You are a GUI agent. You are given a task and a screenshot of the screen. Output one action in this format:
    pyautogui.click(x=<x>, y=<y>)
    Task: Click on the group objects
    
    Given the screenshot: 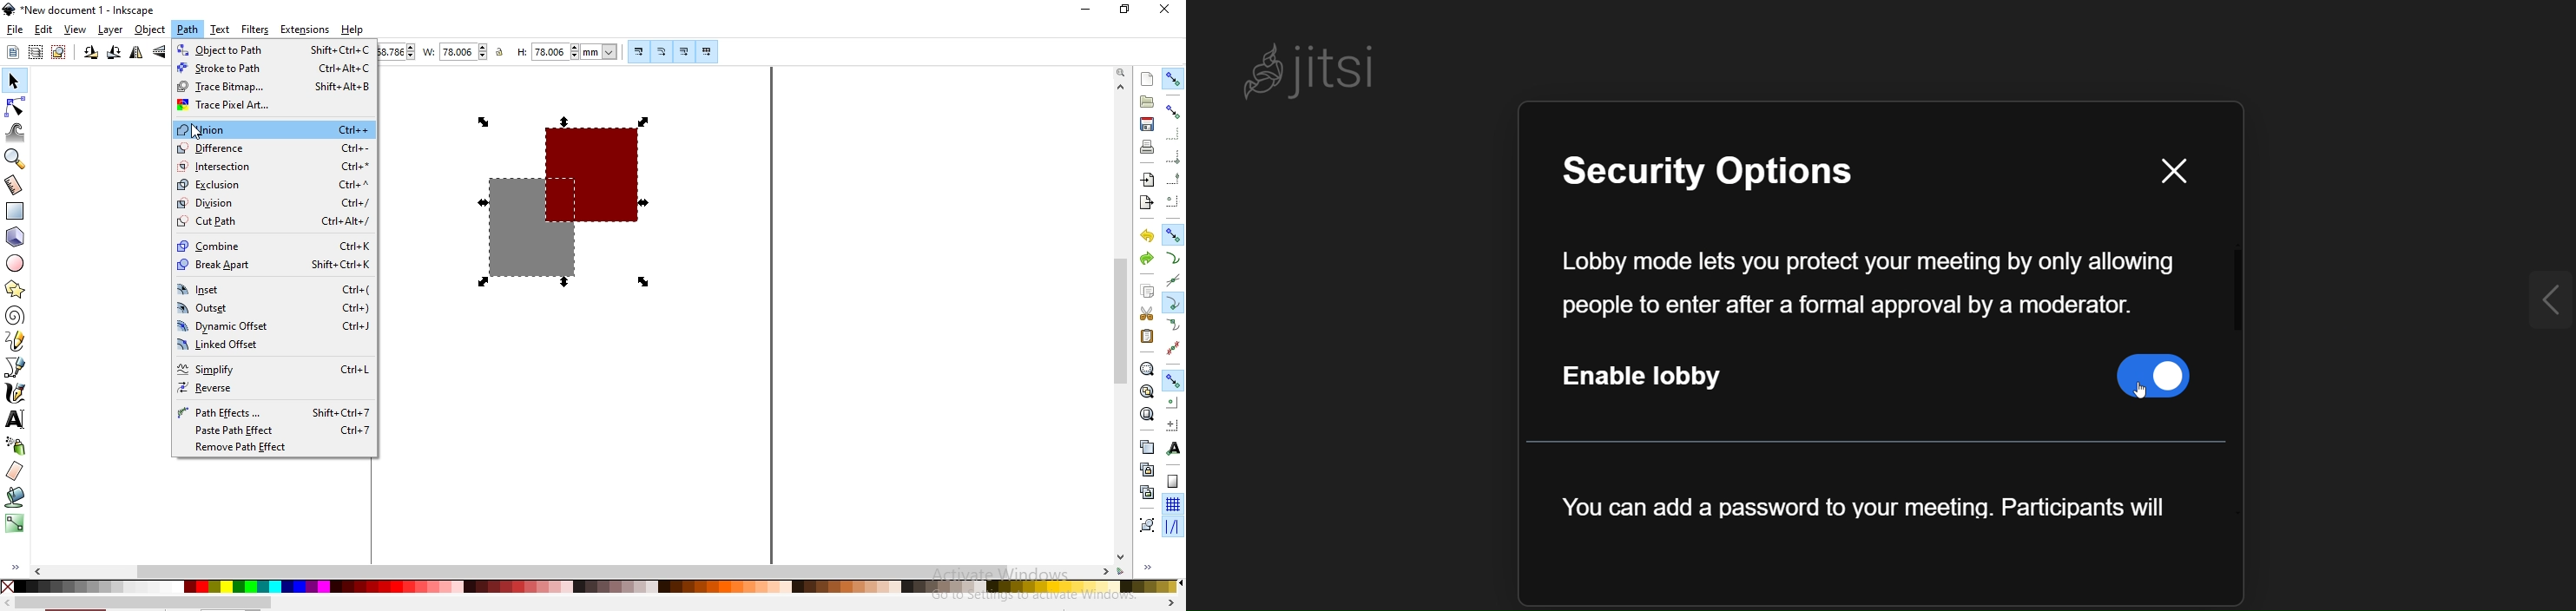 What is the action you would take?
    pyautogui.click(x=1146, y=526)
    